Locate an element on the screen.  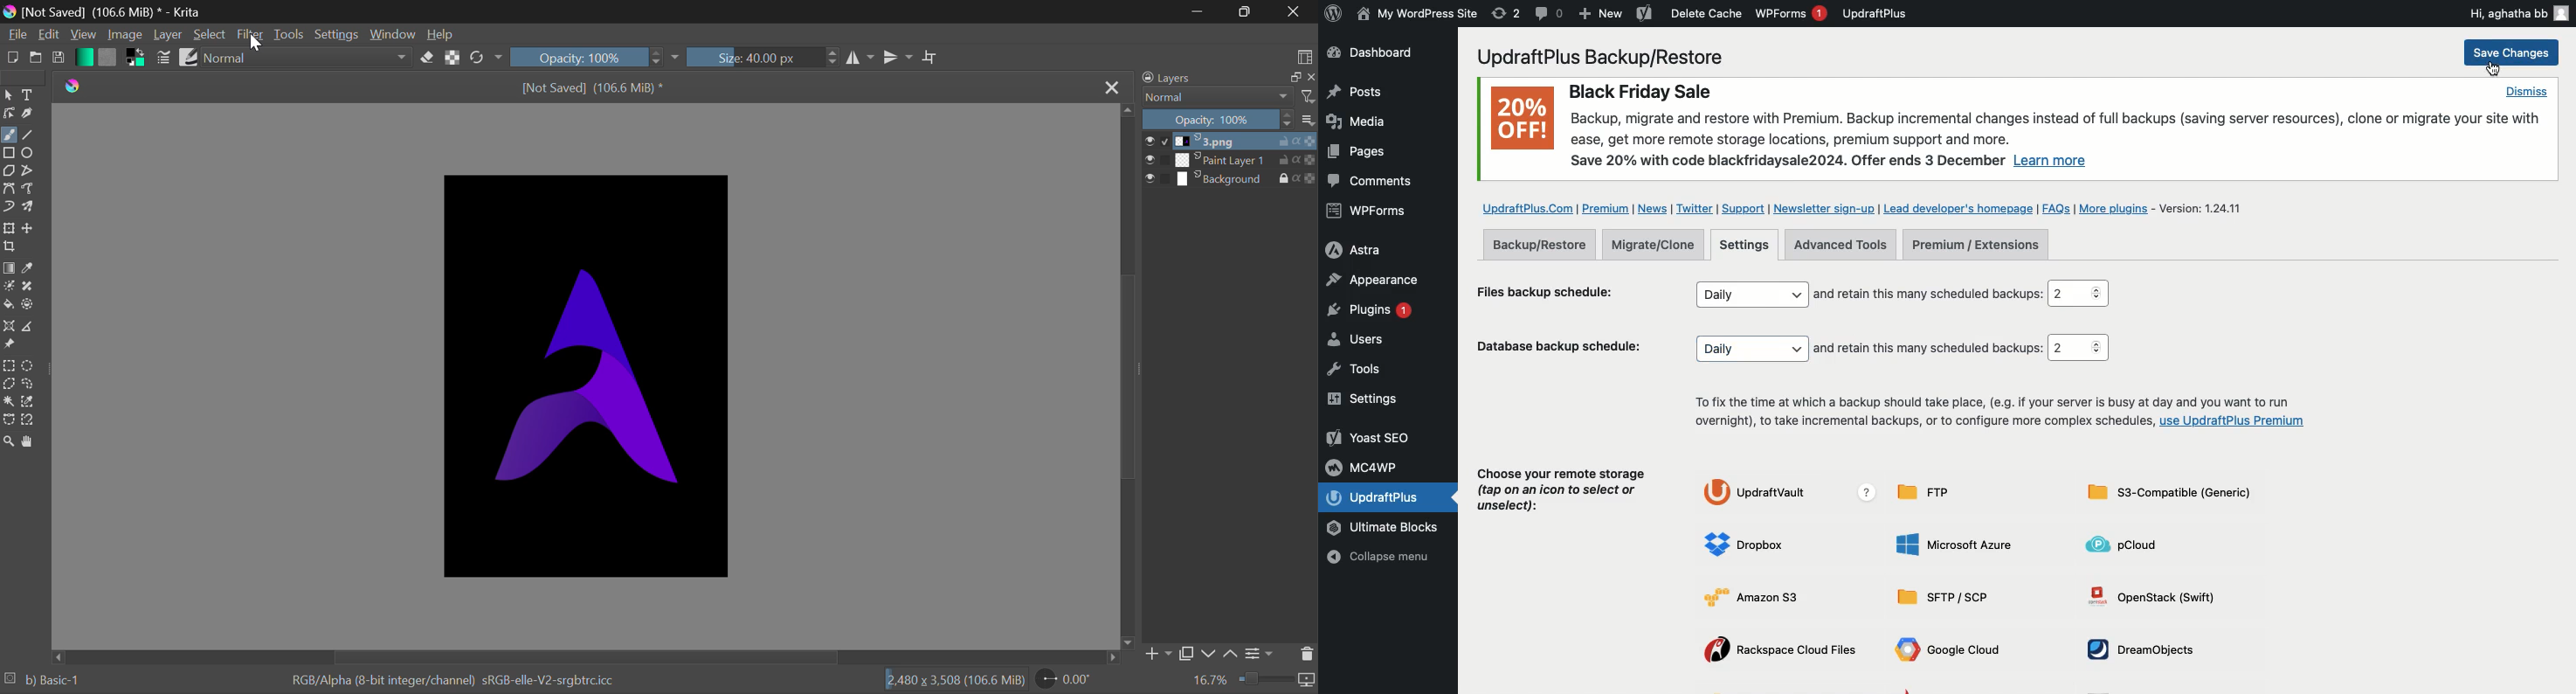
Posts is located at coordinates (1354, 155).